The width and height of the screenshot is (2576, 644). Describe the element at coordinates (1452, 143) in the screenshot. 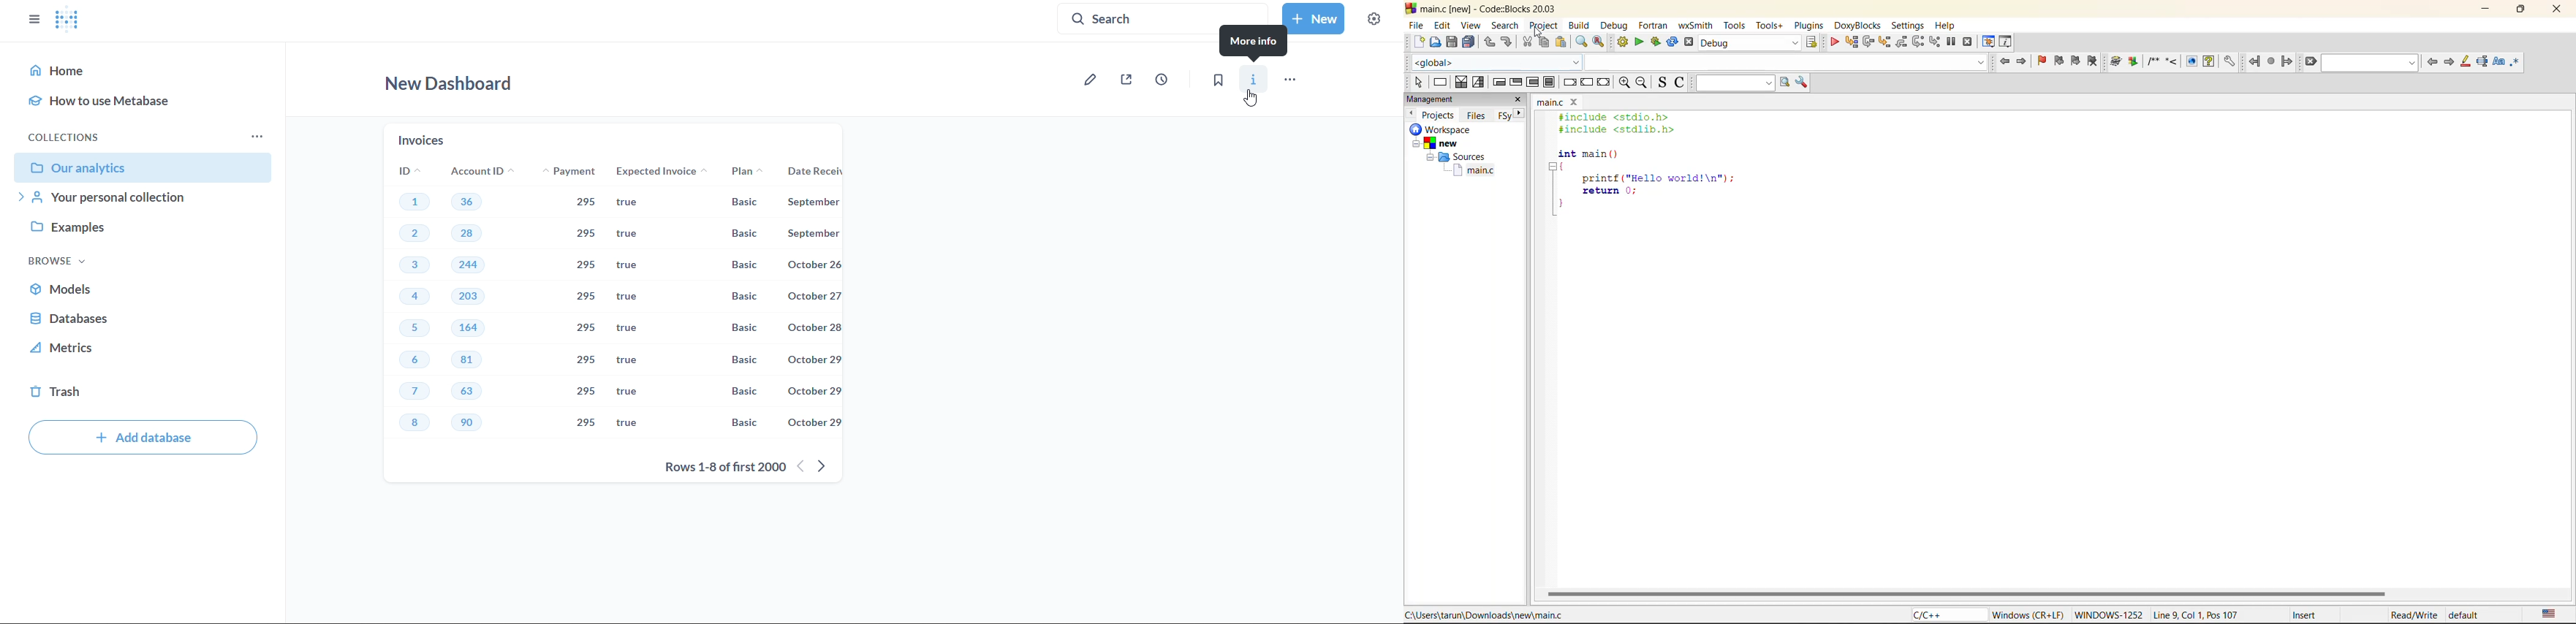

I see `new` at that location.